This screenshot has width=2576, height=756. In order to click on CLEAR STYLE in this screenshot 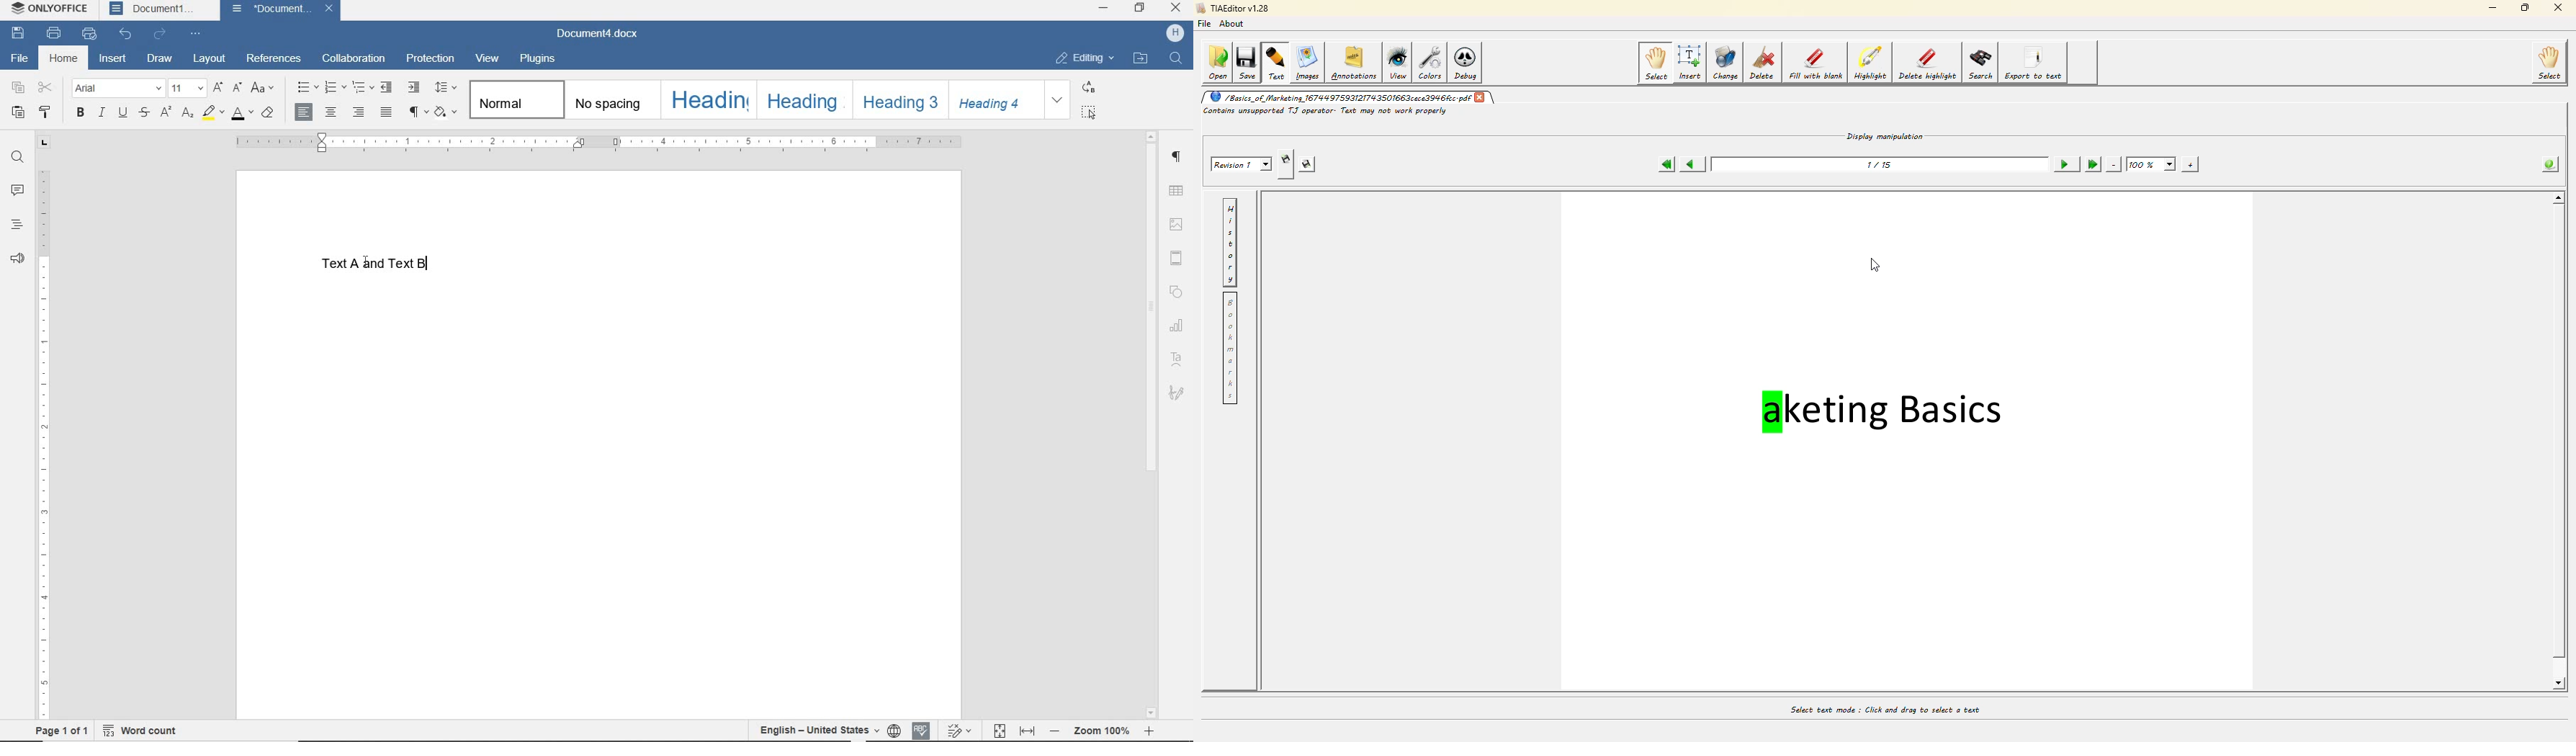, I will do `click(268, 114)`.